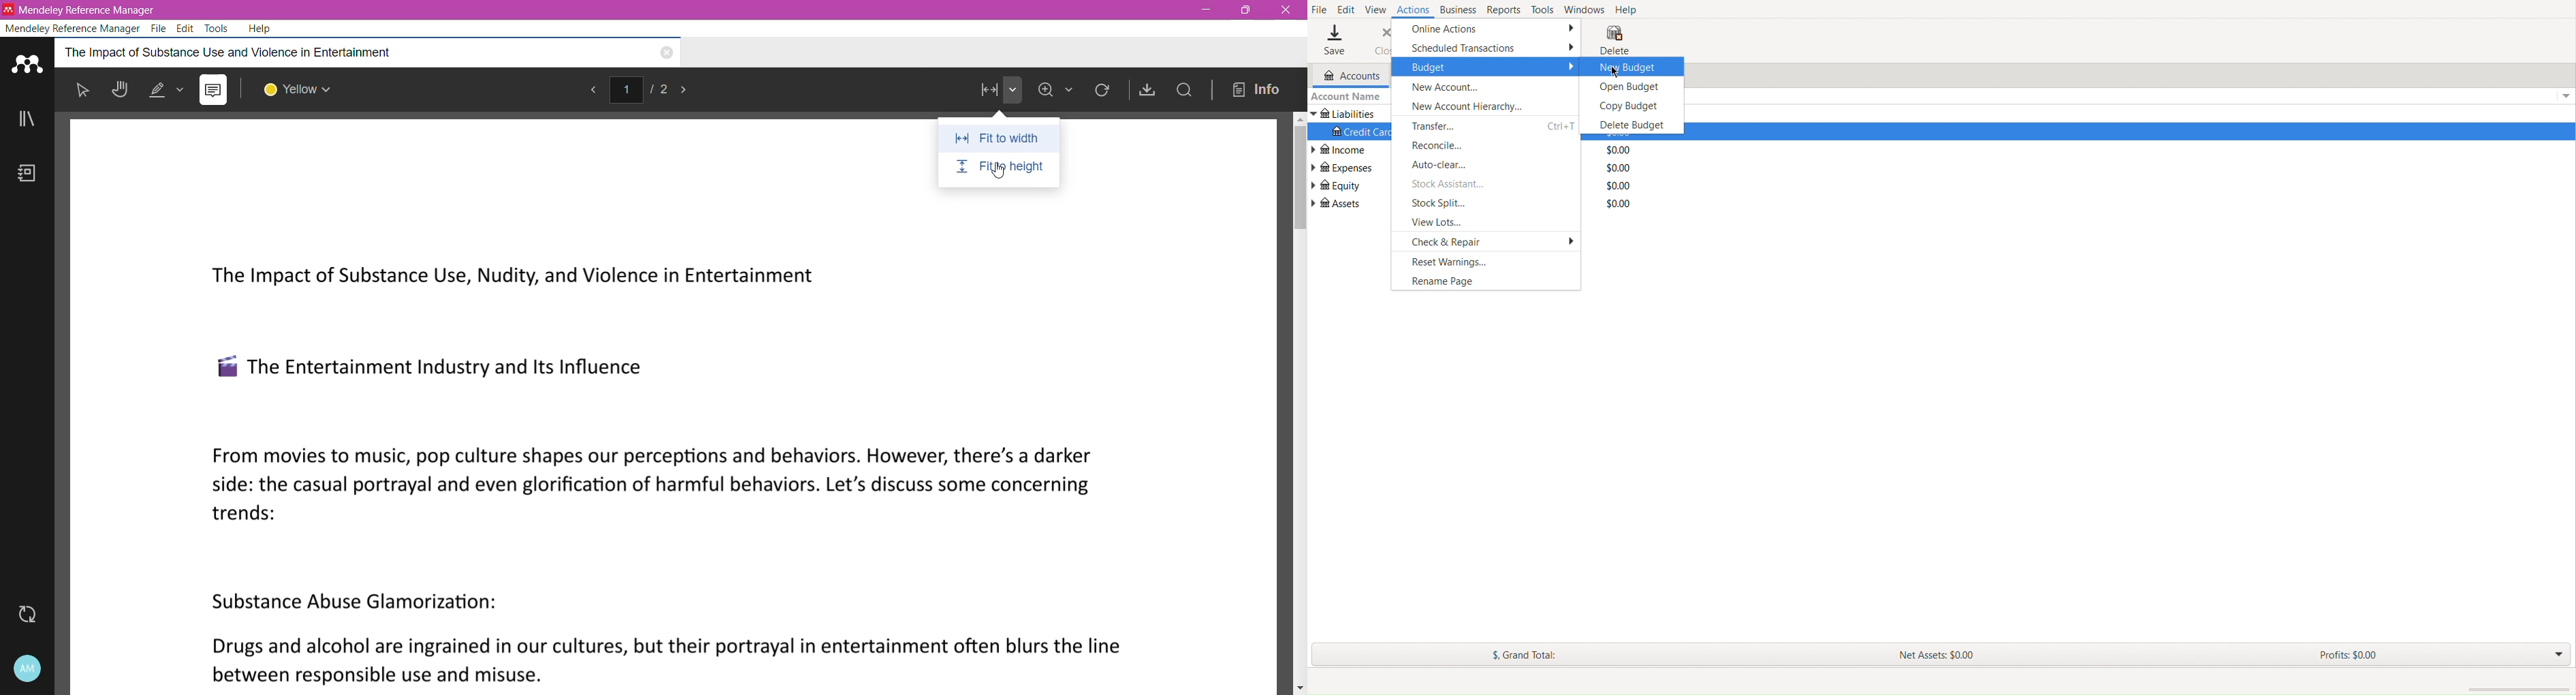 This screenshot has width=2576, height=700. I want to click on Tools, so click(1544, 9).